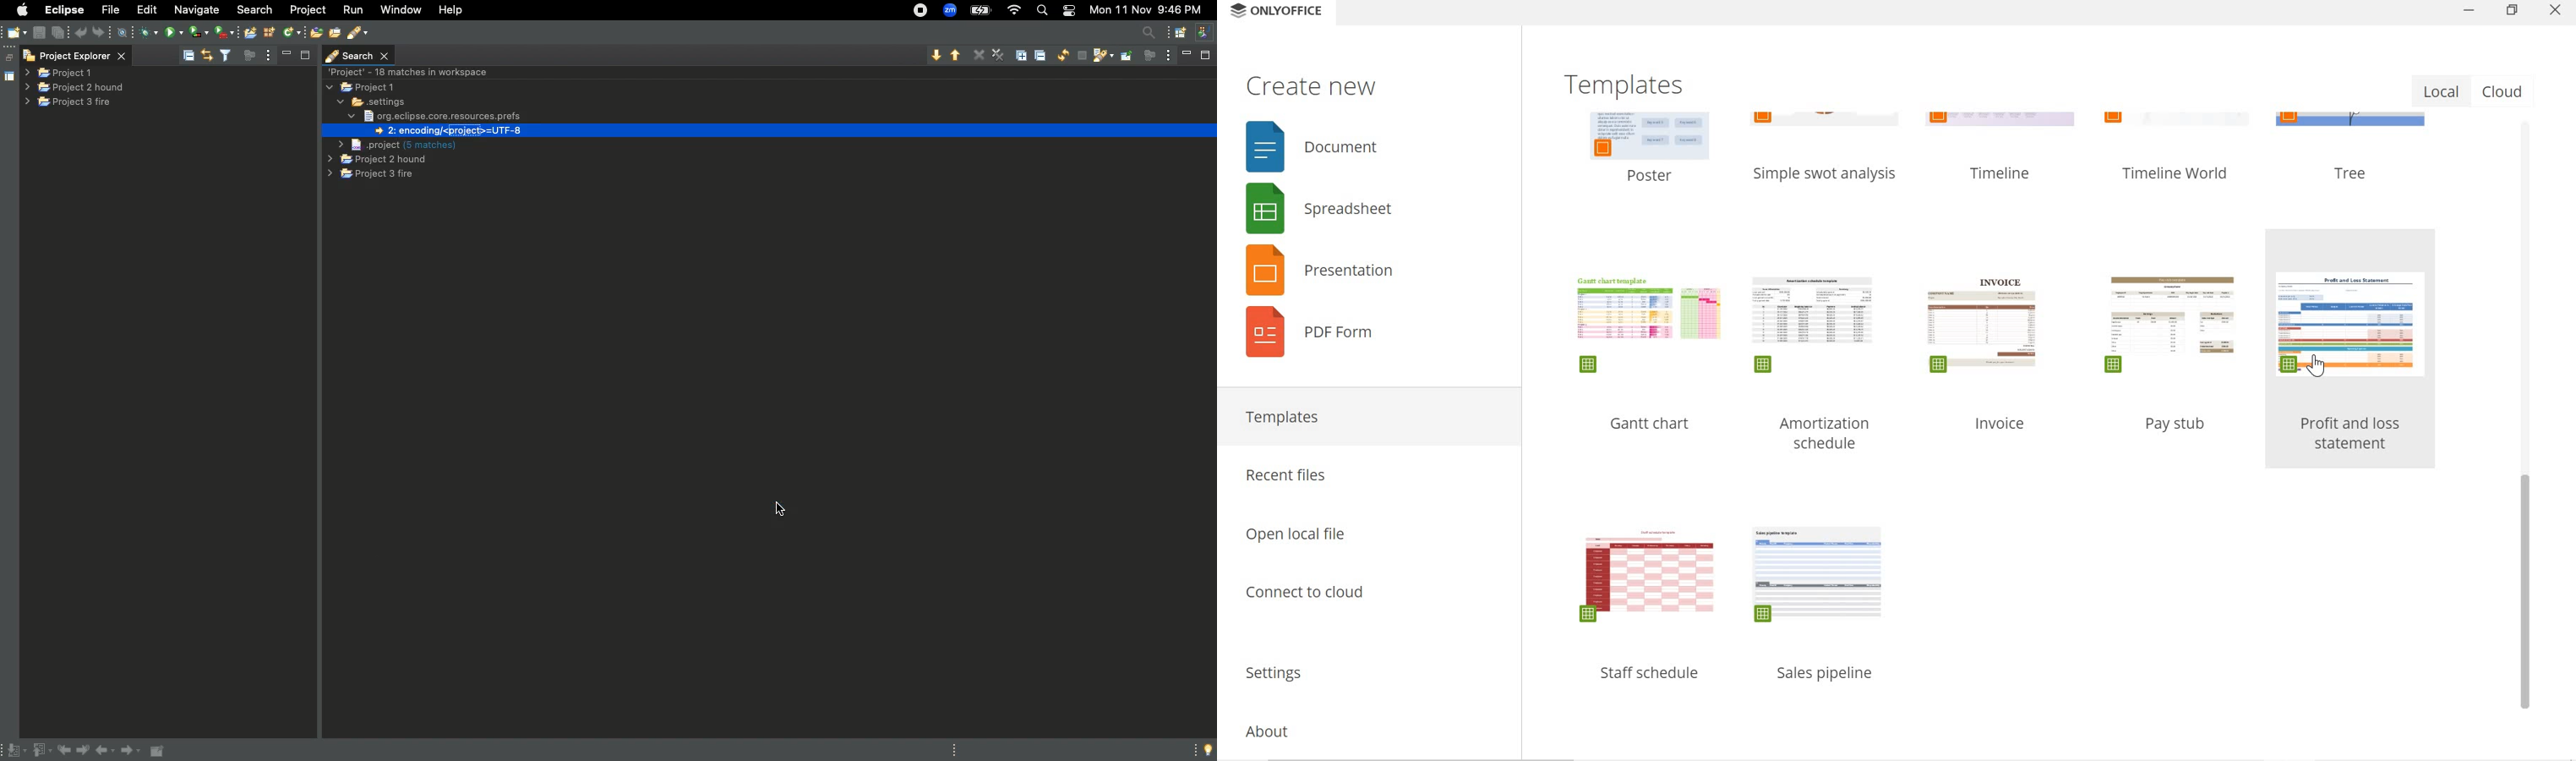 The image size is (2576, 784). Describe the element at coordinates (1151, 32) in the screenshot. I see `access commands and other items` at that location.